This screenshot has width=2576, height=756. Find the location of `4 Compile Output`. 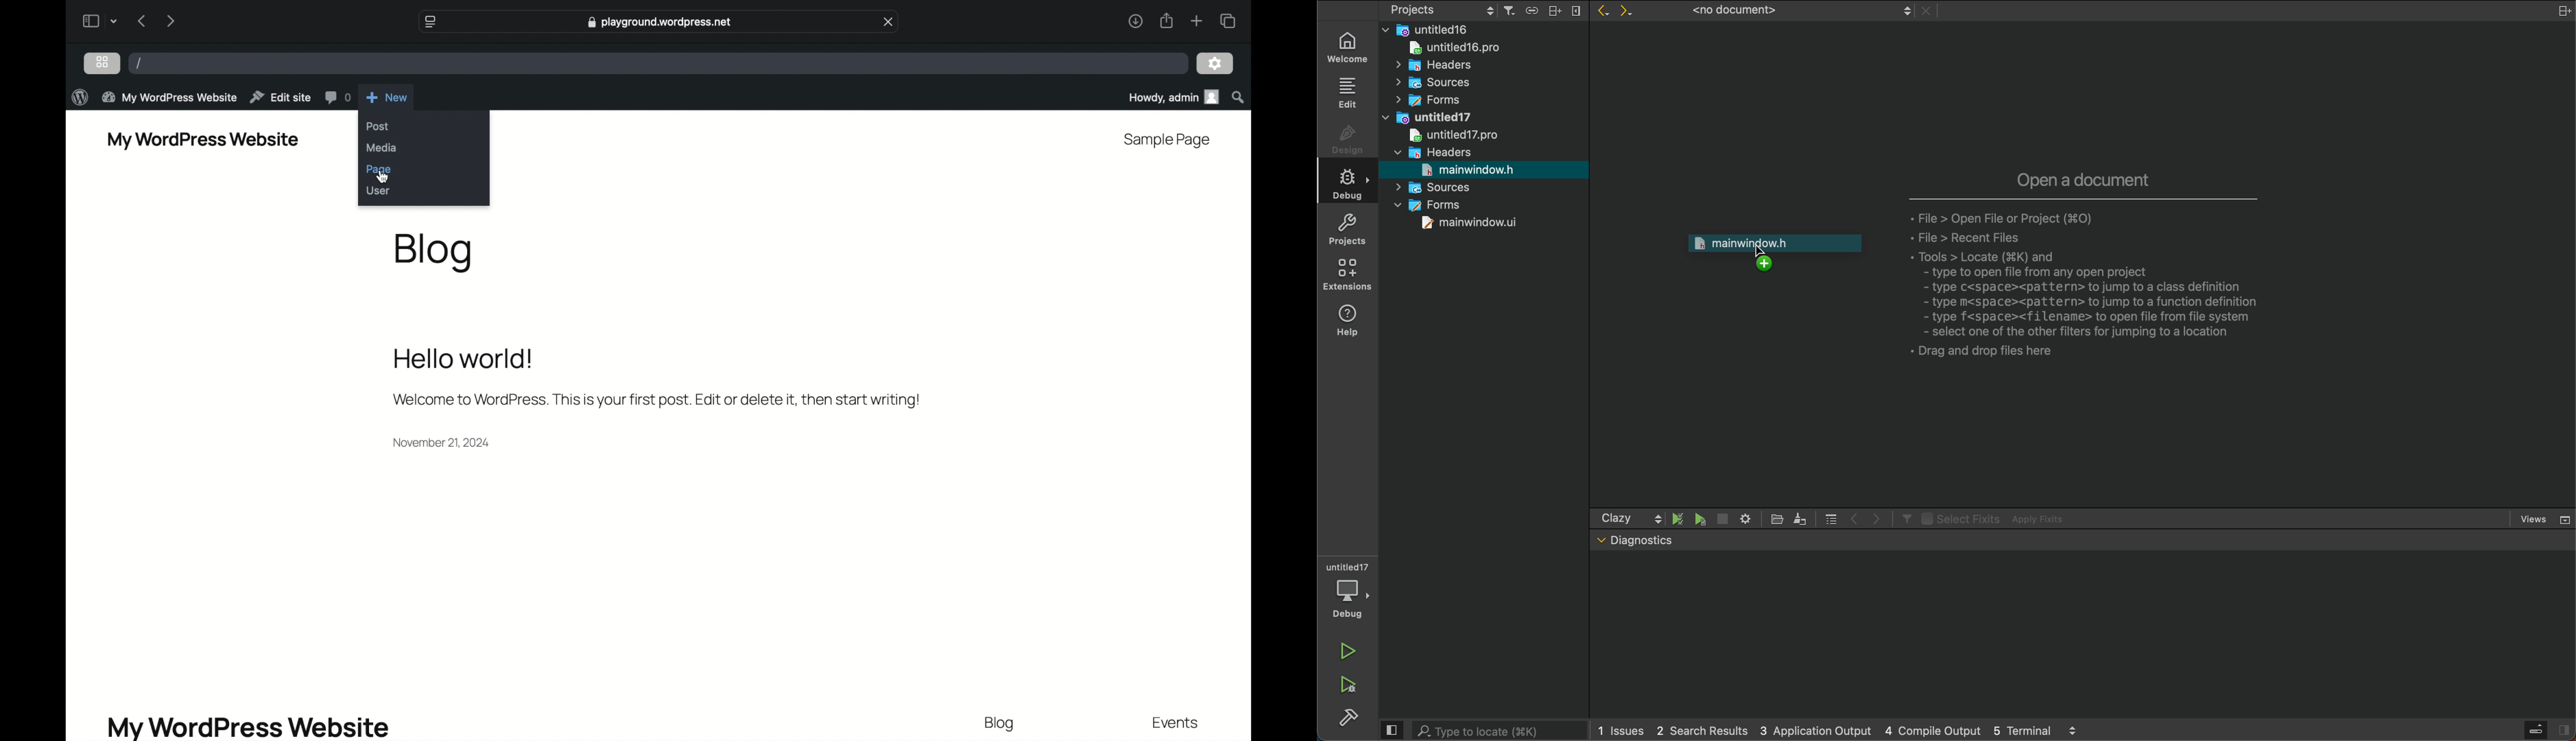

4 Compile Output is located at coordinates (1932, 729).